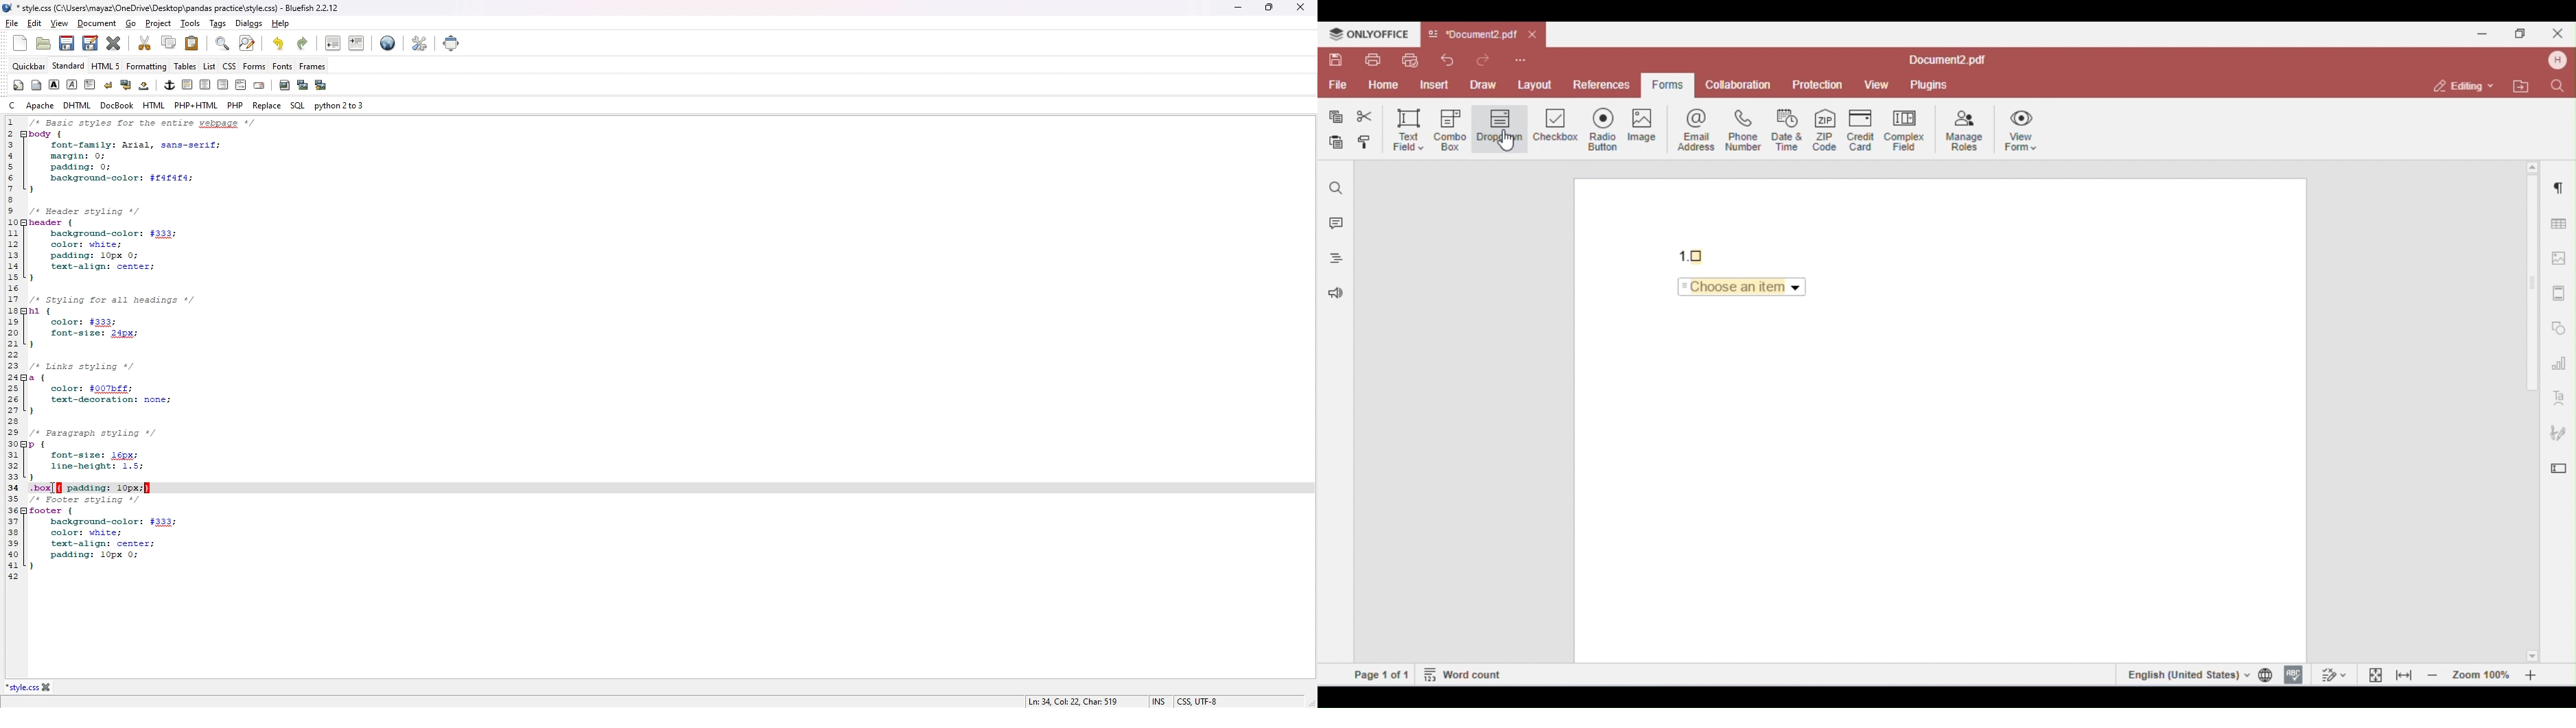 The width and height of the screenshot is (2576, 728). What do you see at coordinates (12, 23) in the screenshot?
I see `file` at bounding box center [12, 23].